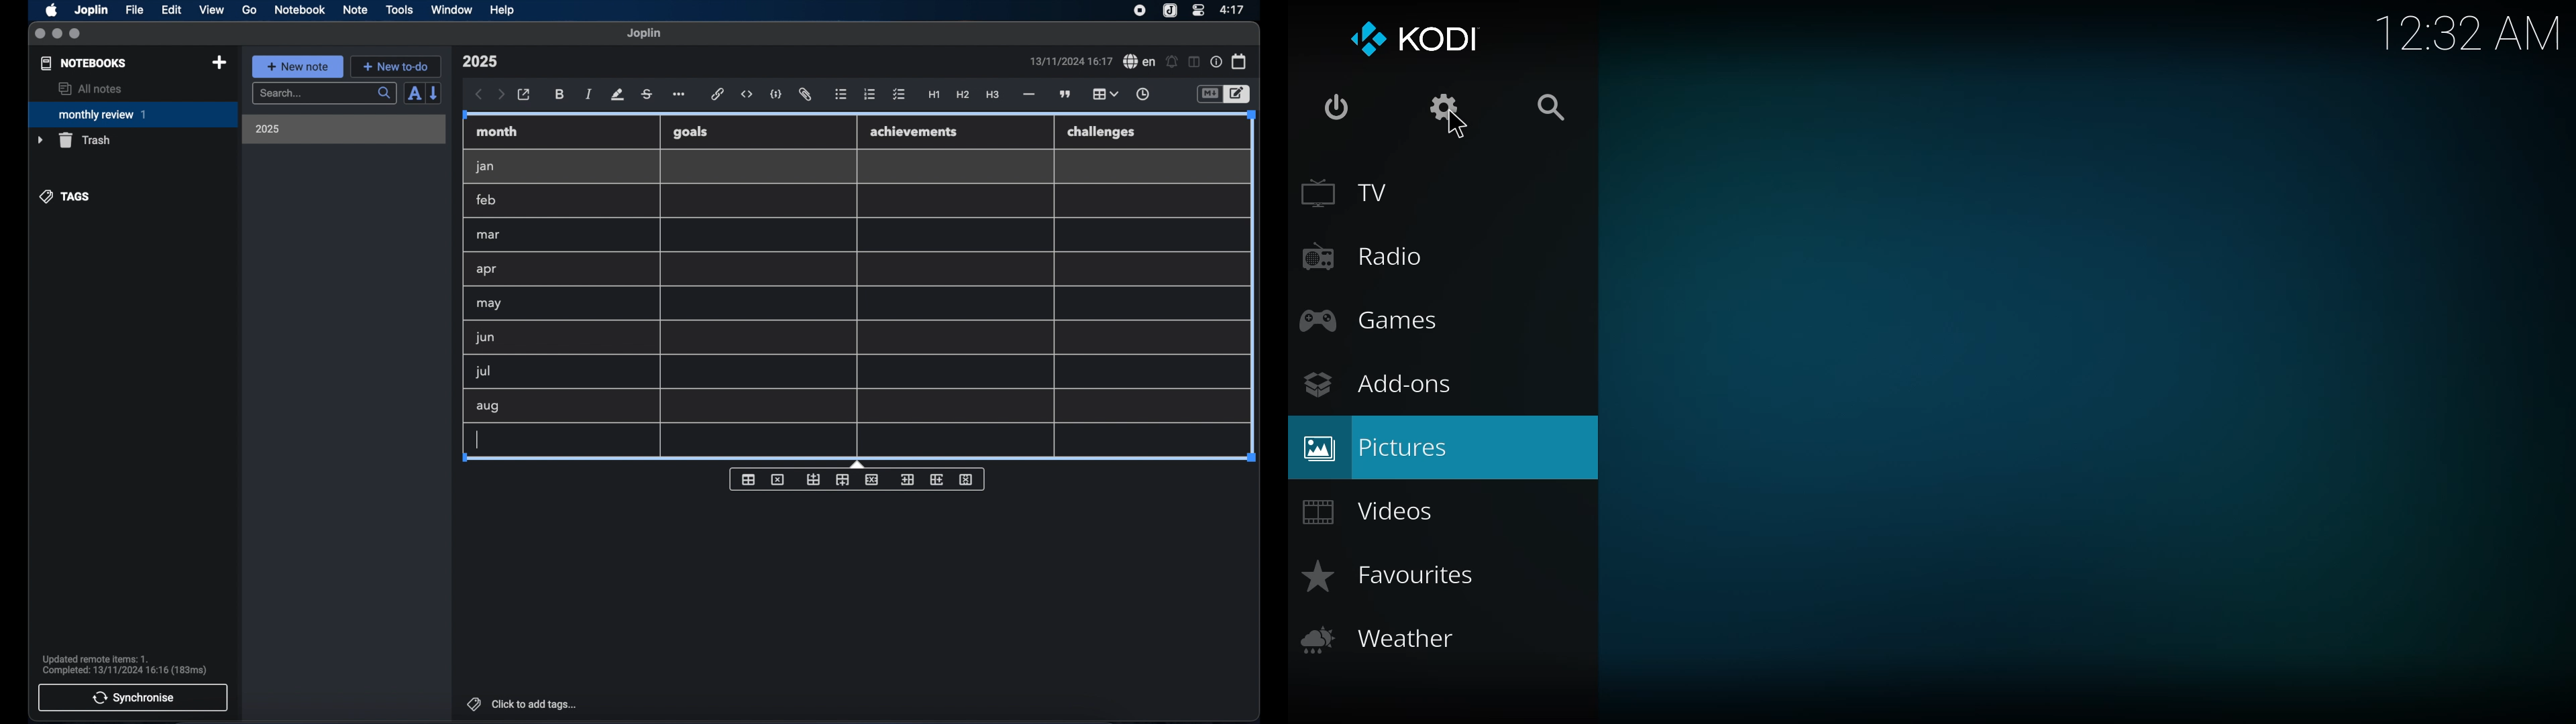 This screenshot has height=728, width=2576. I want to click on monthly review, so click(133, 113).